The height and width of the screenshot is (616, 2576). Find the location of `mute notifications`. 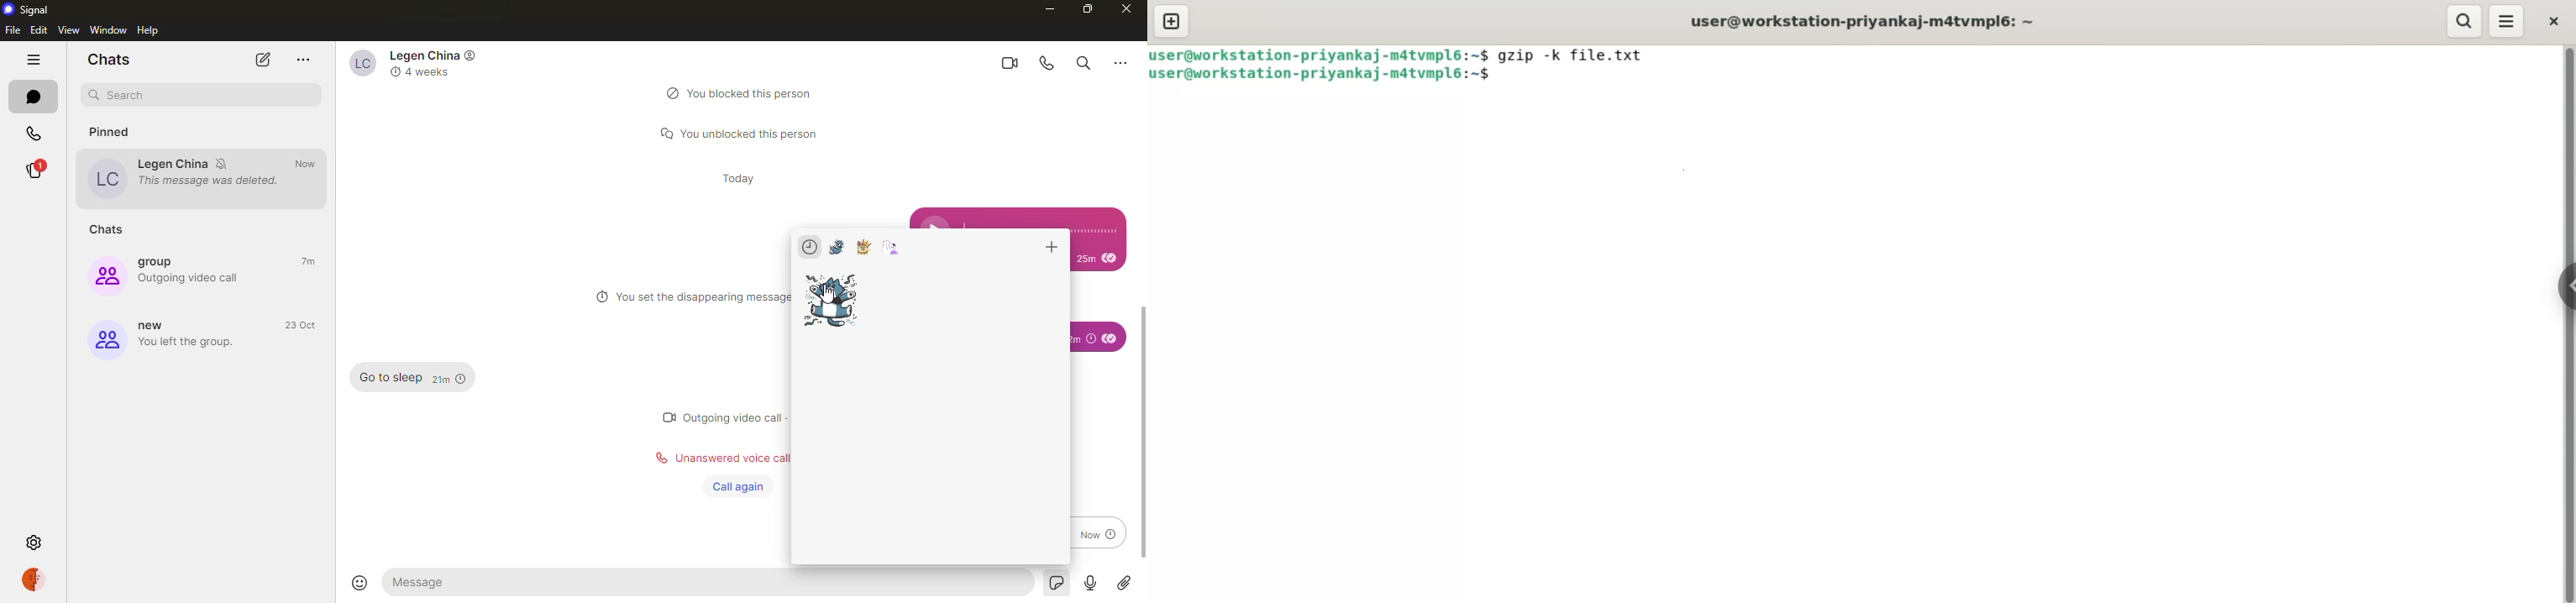

mute notifications is located at coordinates (224, 164).